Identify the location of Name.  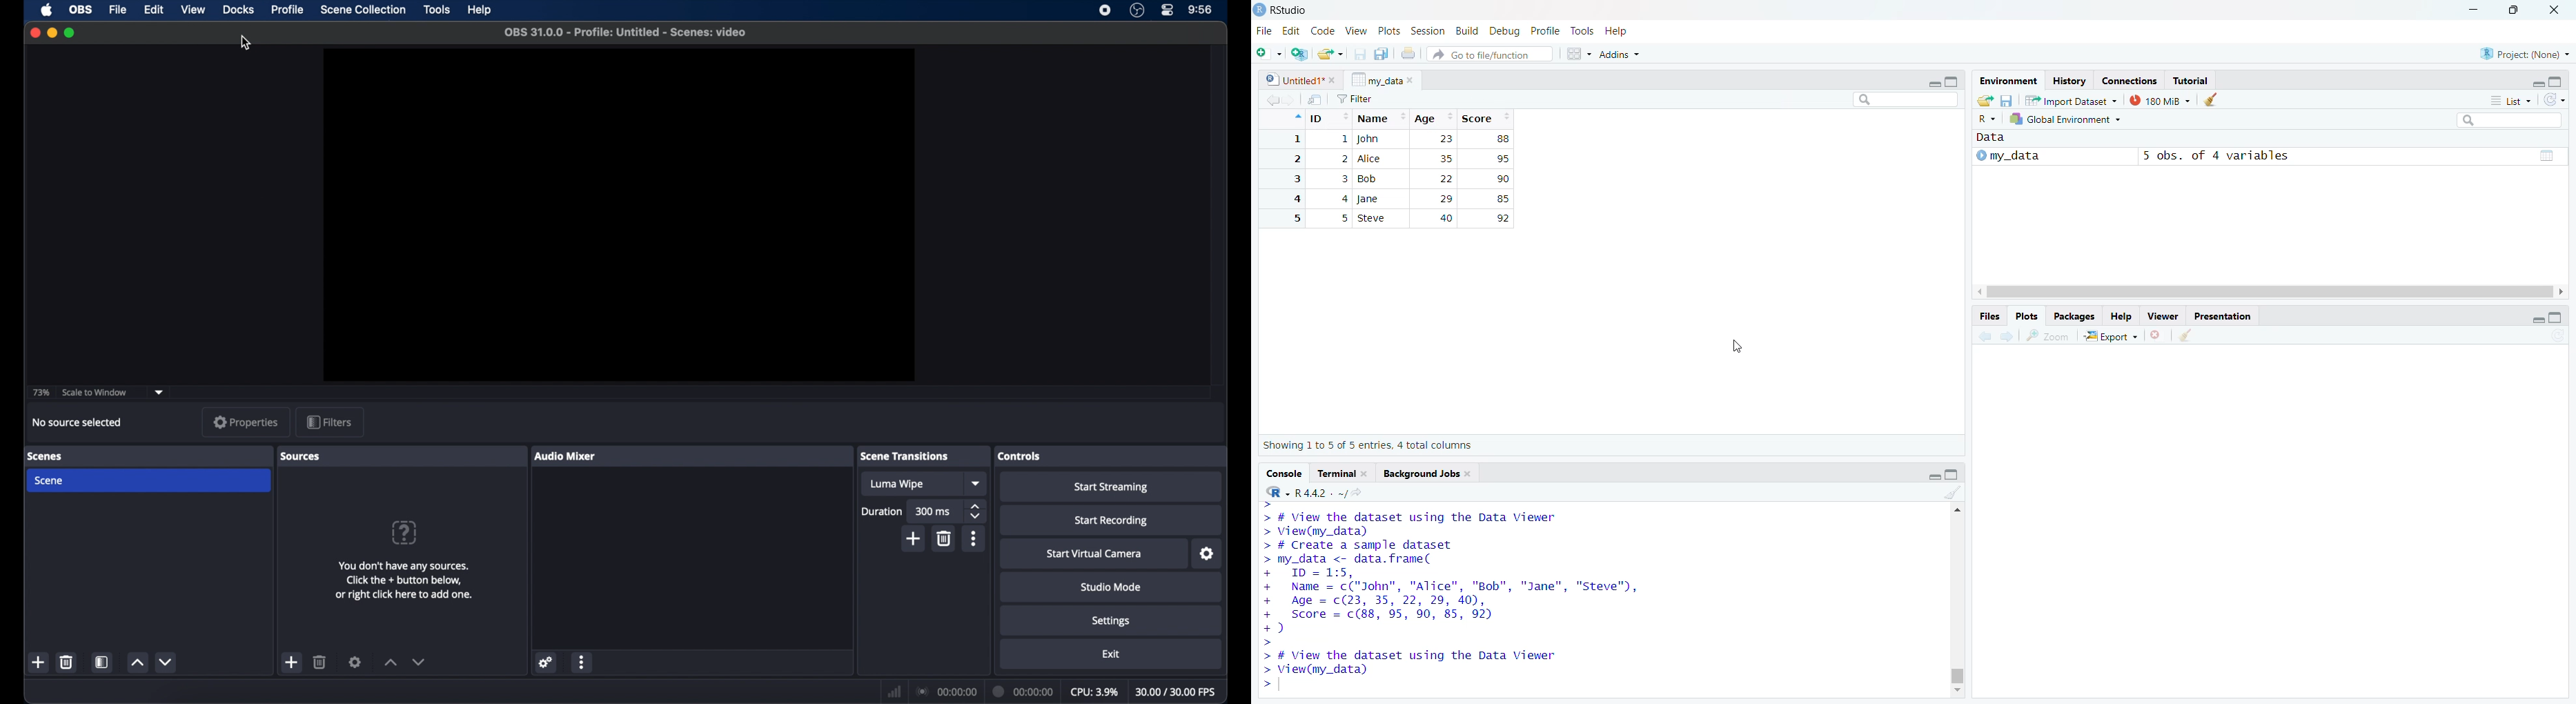
(1384, 117).